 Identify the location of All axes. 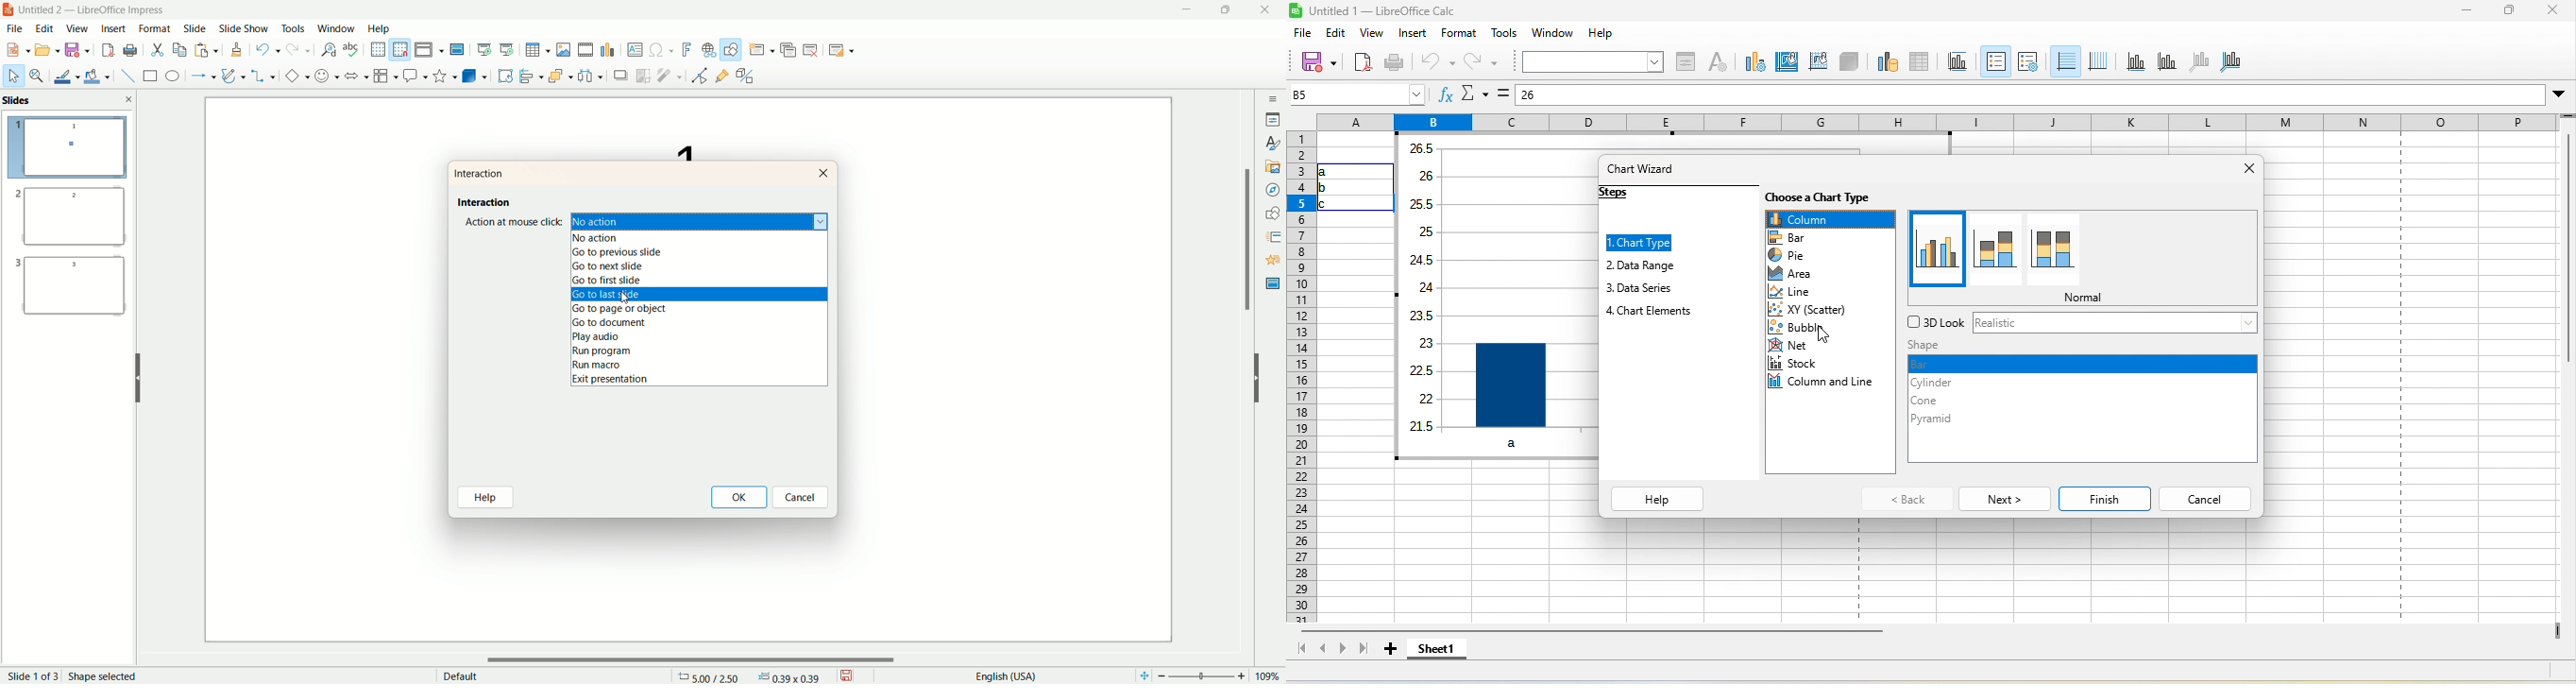
(2230, 61).